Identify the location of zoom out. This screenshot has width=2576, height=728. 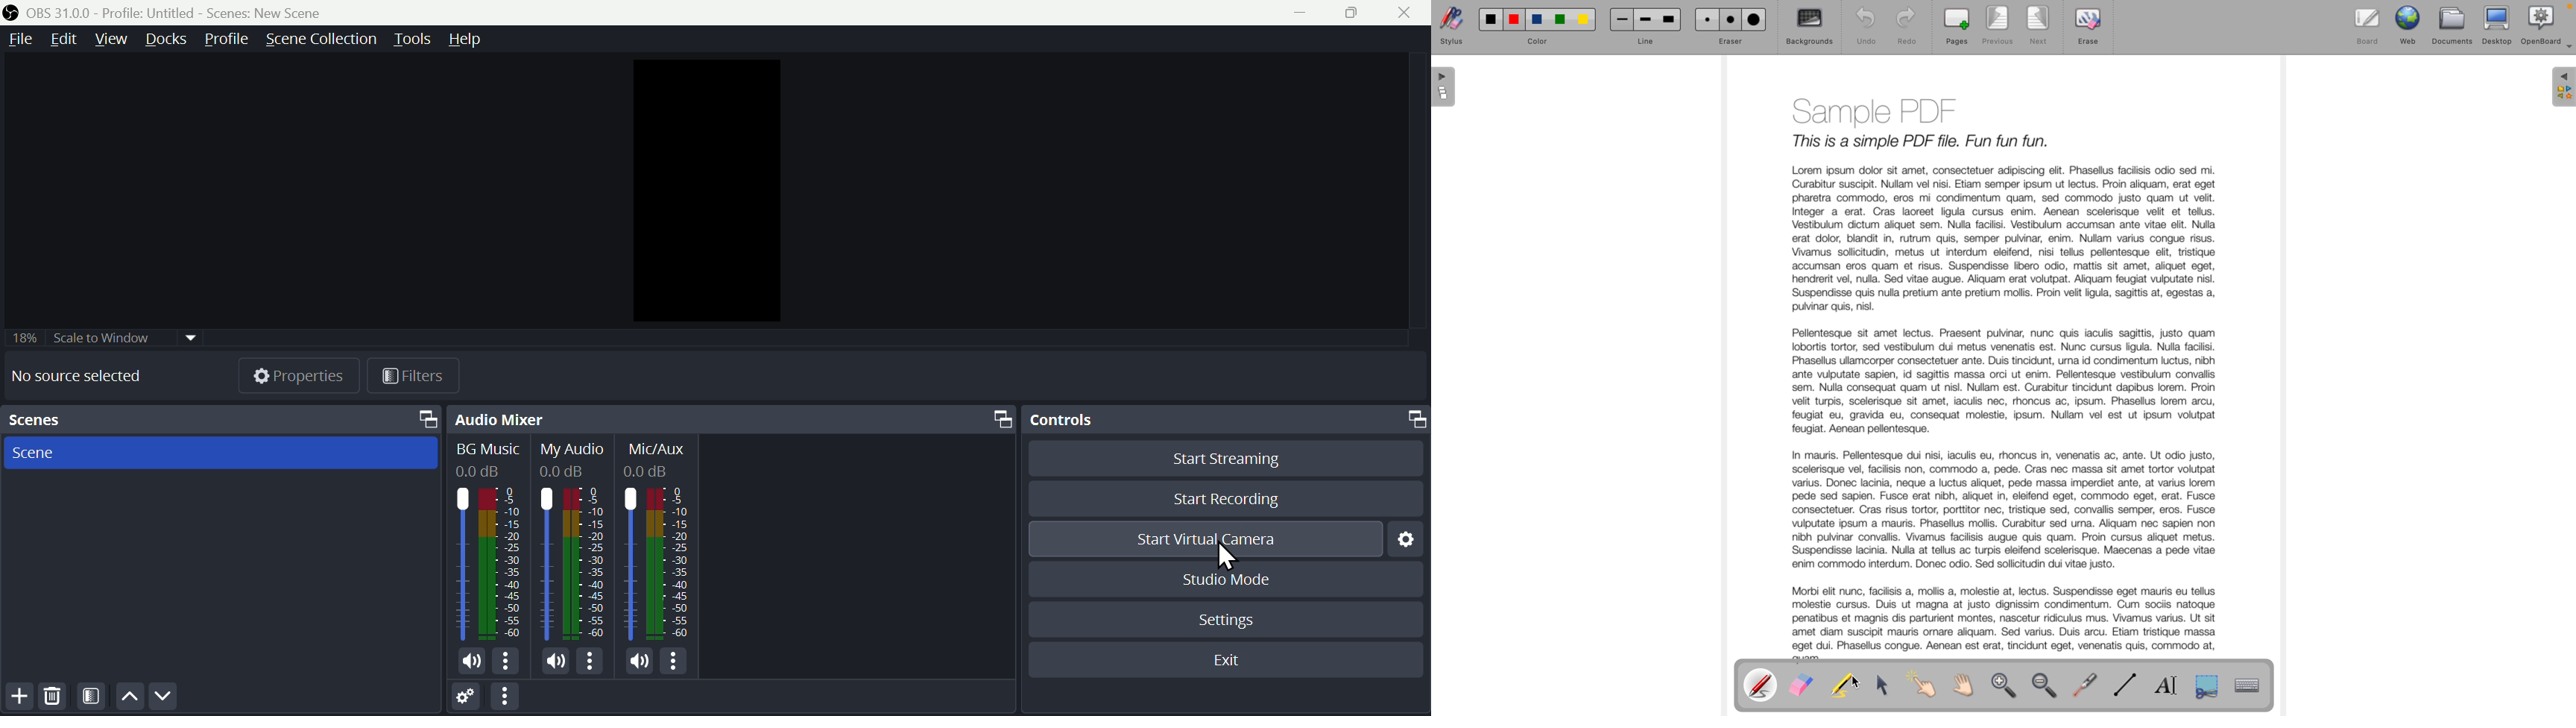
(2047, 687).